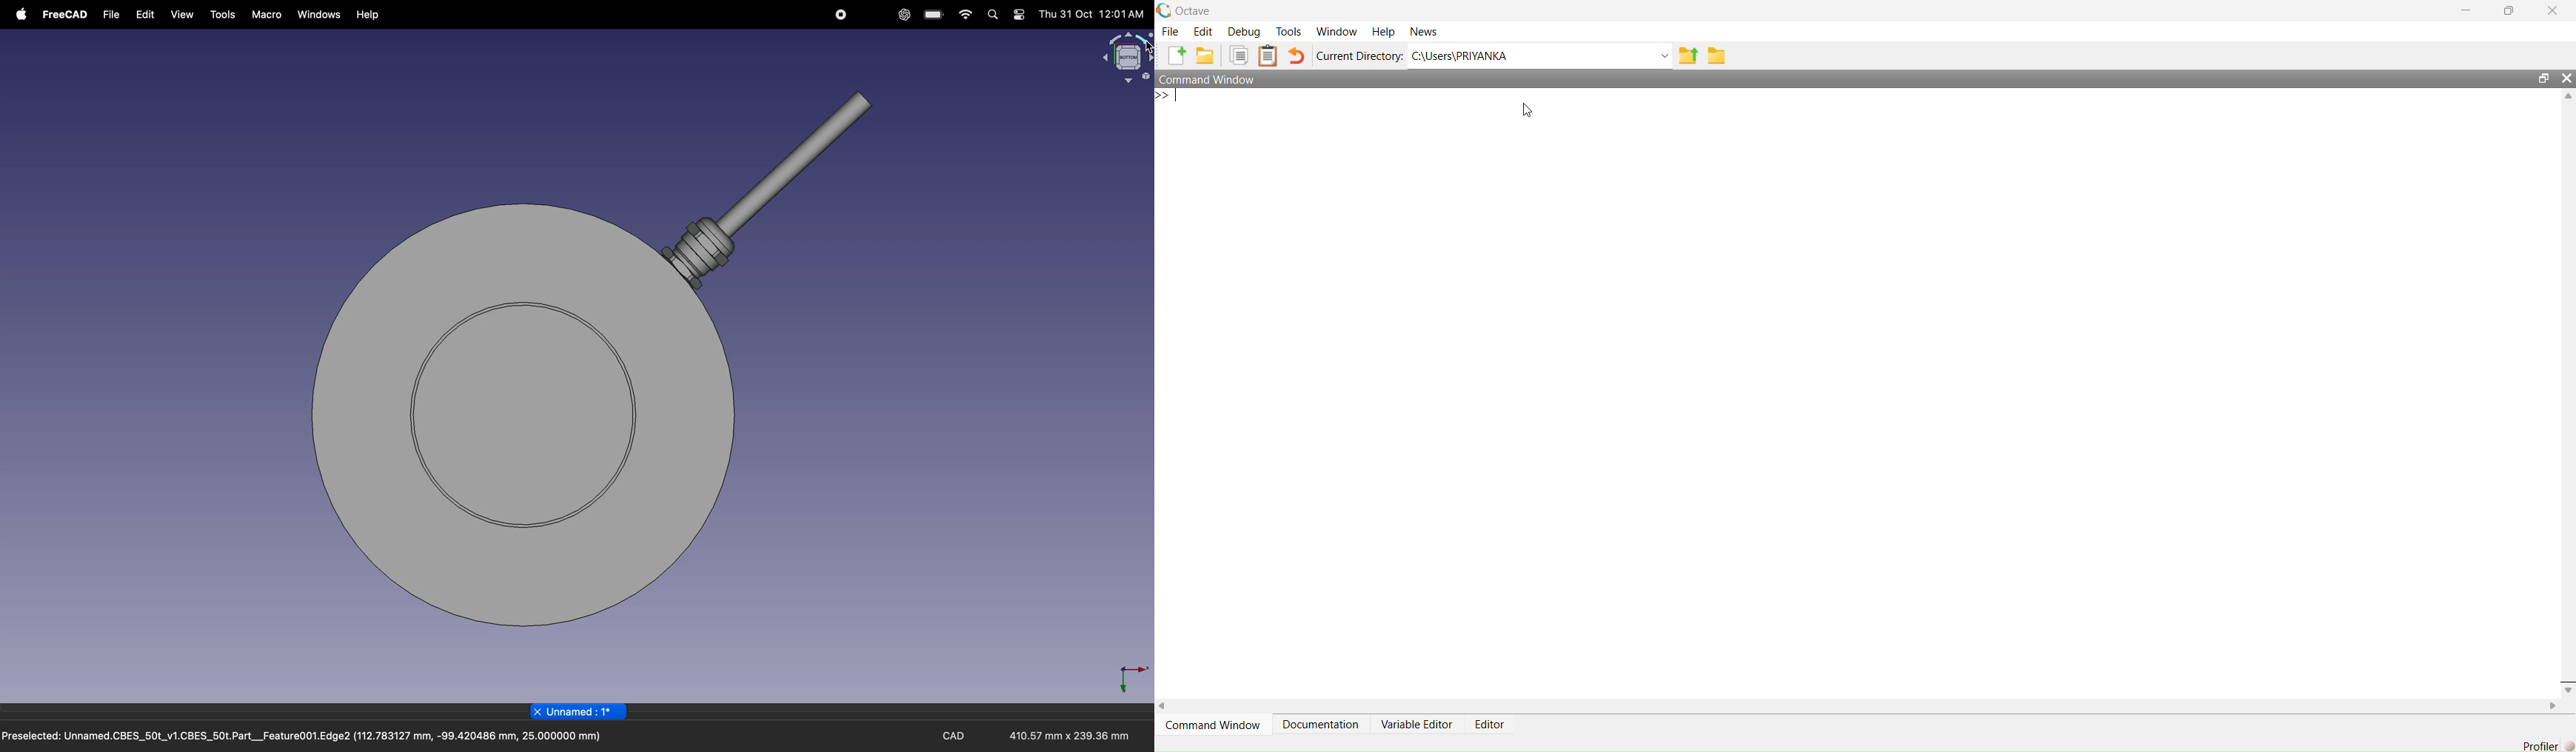 This screenshot has width=2576, height=756. What do you see at coordinates (2555, 706) in the screenshot?
I see `Right` at bounding box center [2555, 706].